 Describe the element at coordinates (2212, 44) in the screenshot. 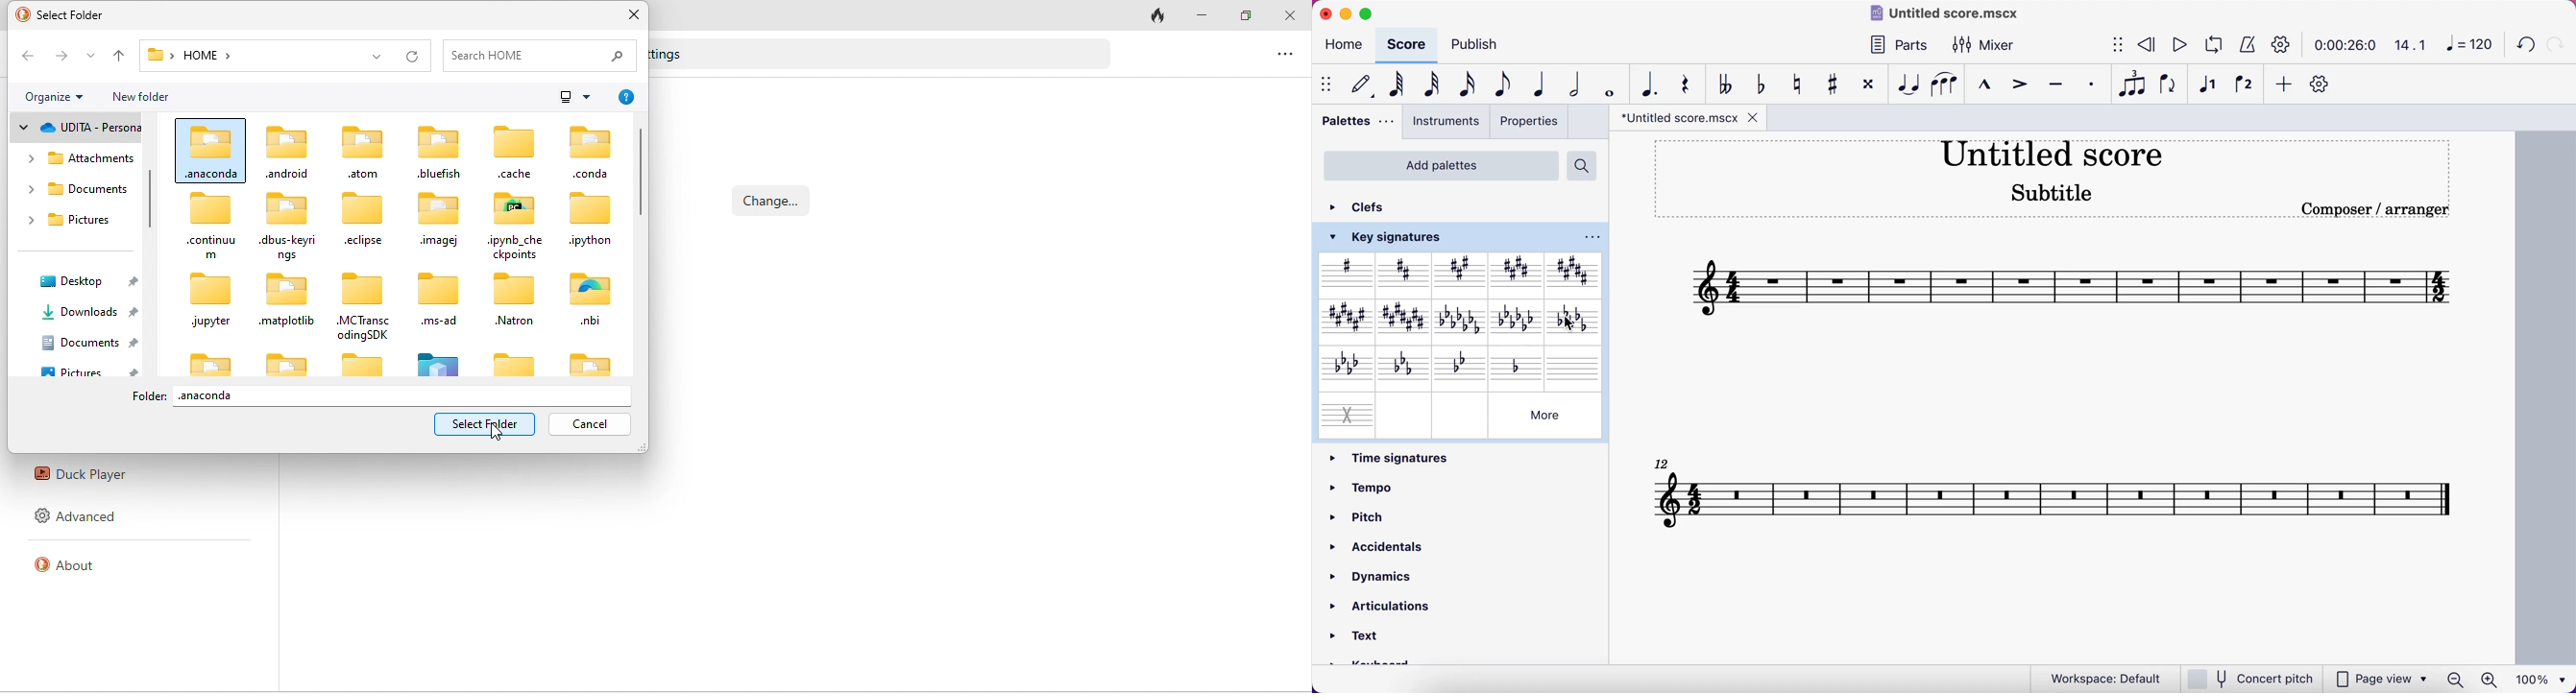

I see `loop playback` at that location.